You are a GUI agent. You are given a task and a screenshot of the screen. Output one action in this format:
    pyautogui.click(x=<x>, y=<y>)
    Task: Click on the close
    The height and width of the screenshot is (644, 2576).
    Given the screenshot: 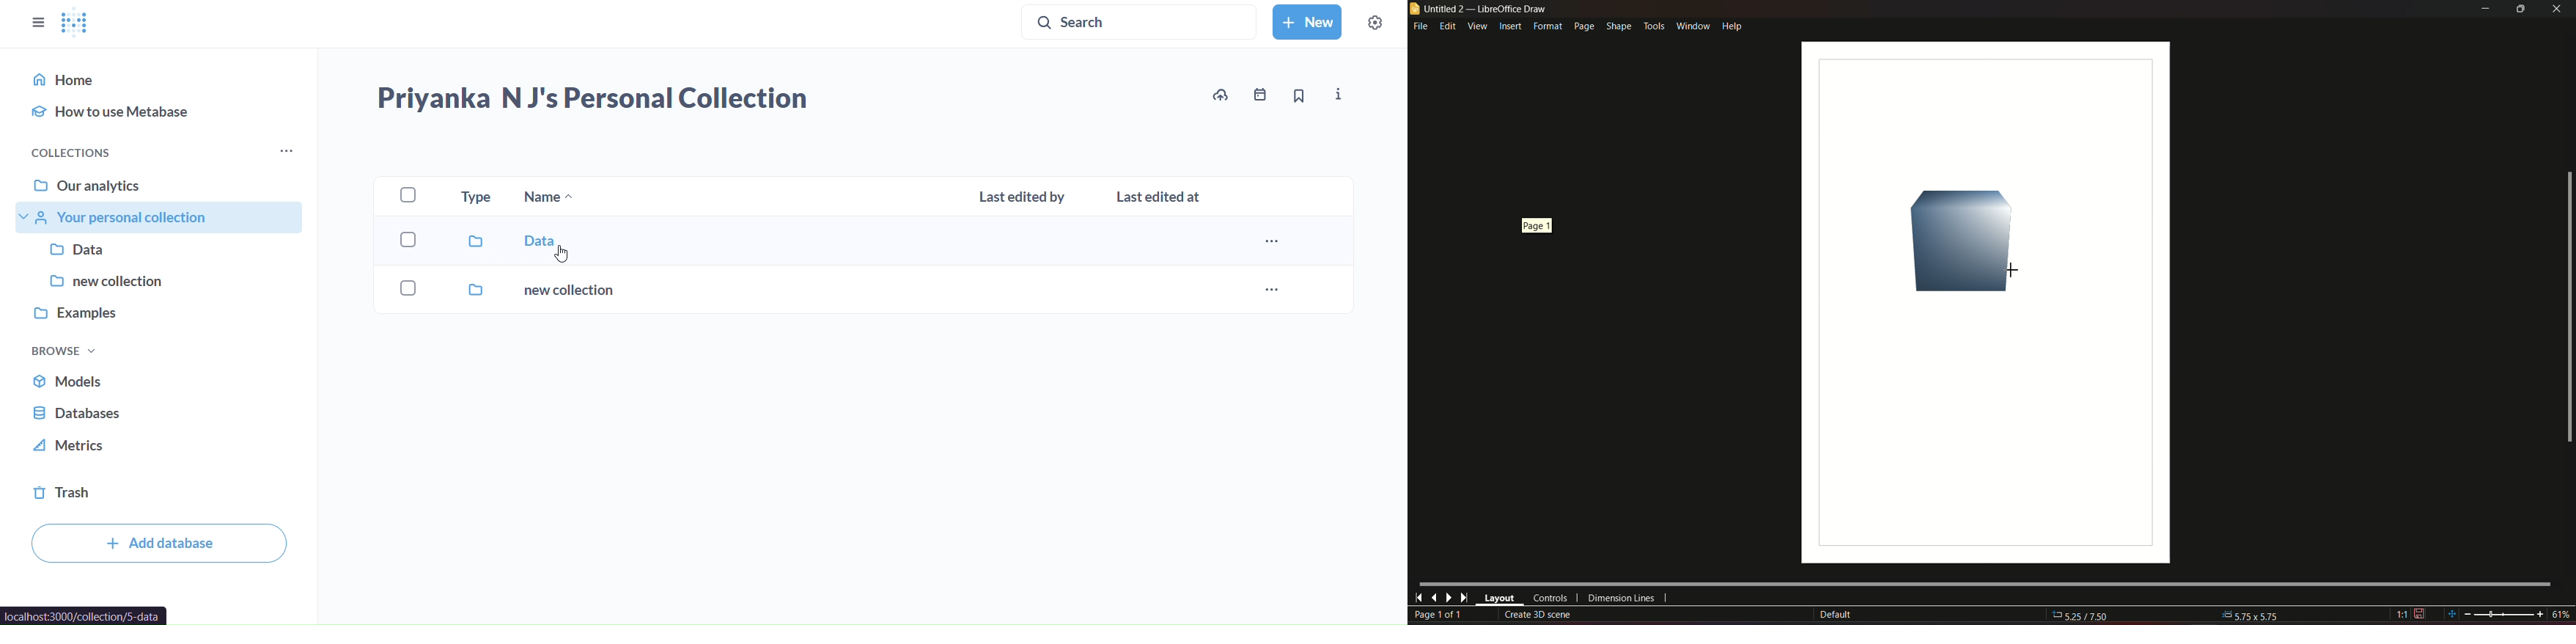 What is the action you would take?
    pyautogui.click(x=2558, y=9)
    